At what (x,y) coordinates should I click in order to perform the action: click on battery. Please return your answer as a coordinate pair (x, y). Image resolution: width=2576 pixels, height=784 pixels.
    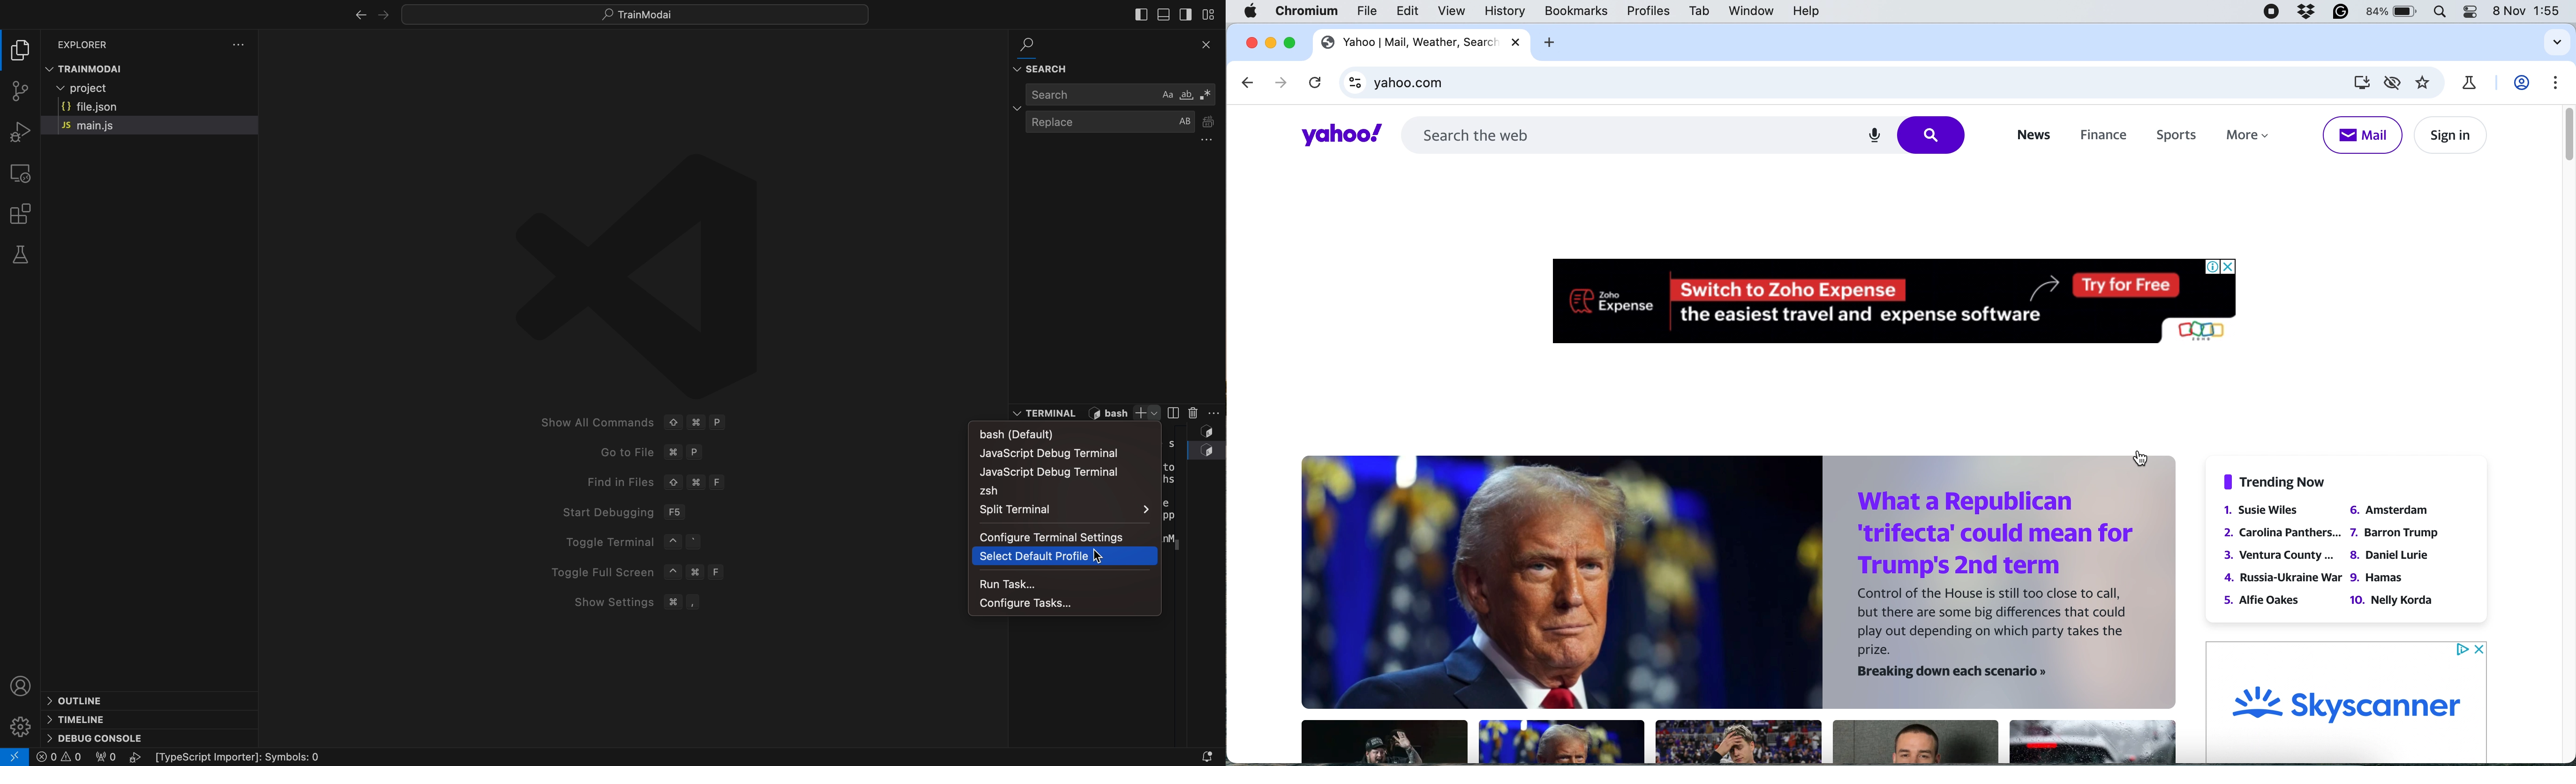
    Looking at the image, I should click on (2392, 11).